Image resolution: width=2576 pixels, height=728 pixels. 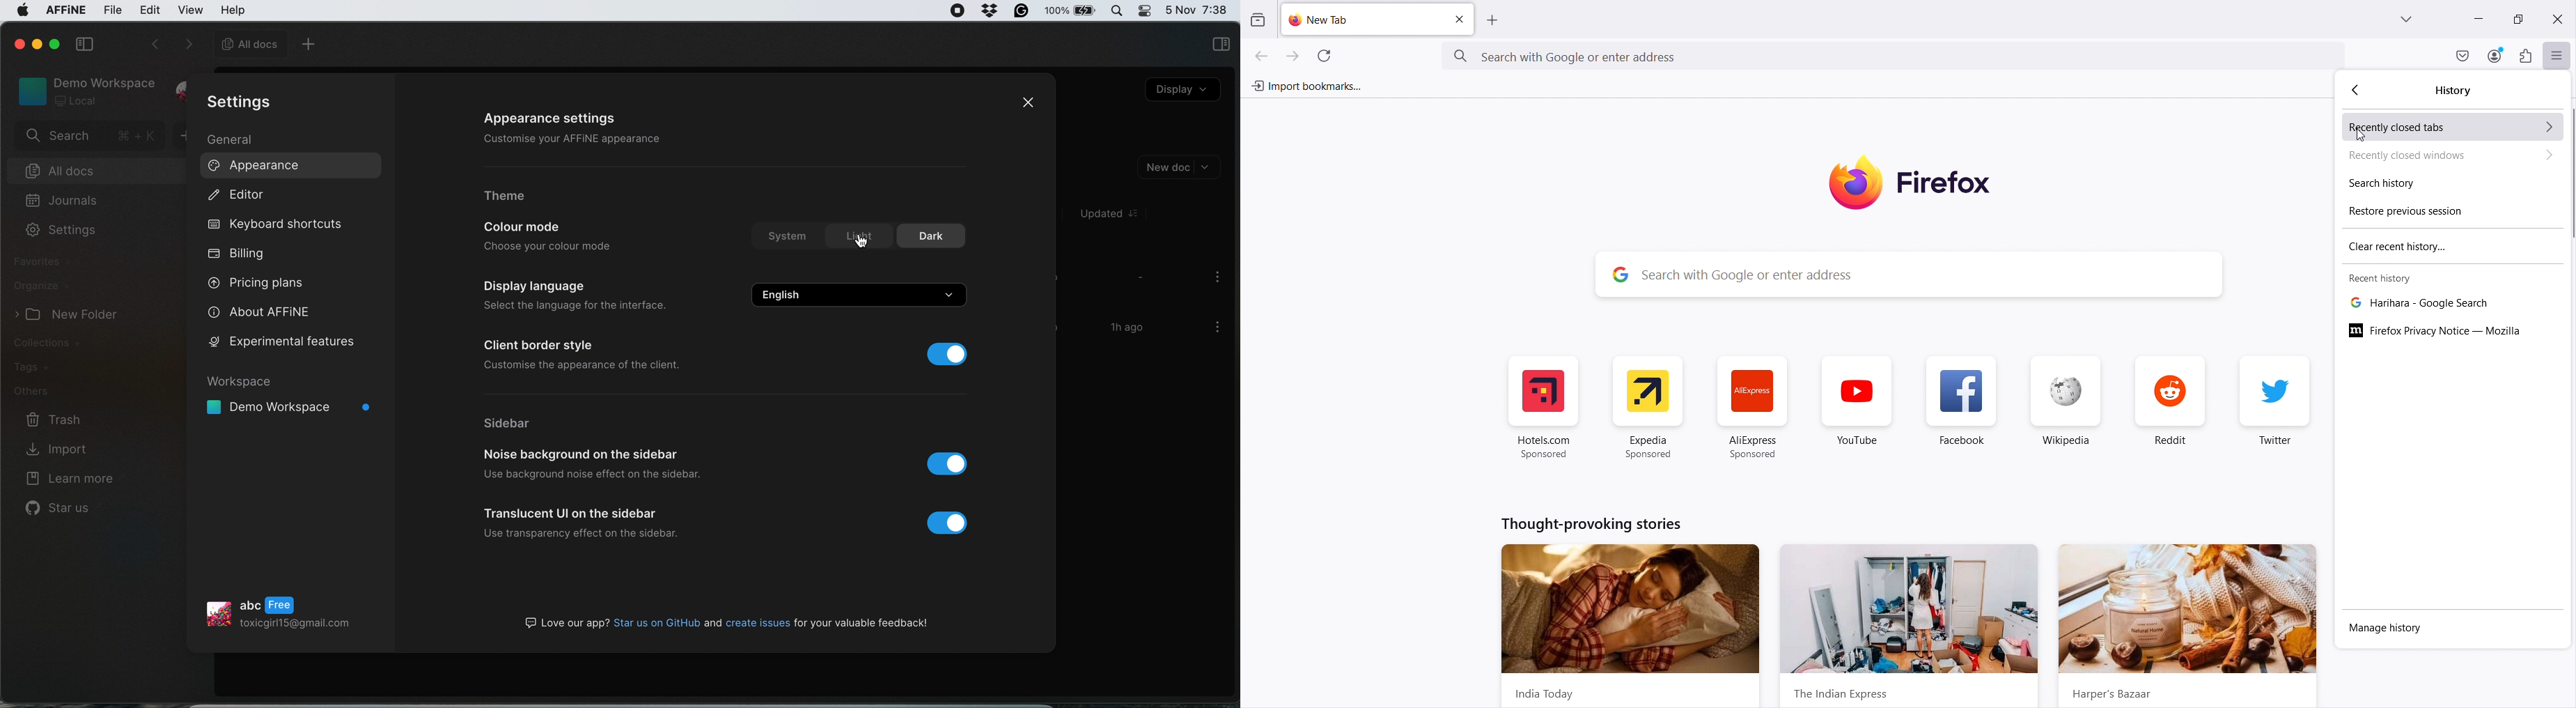 What do you see at coordinates (270, 312) in the screenshot?
I see `about affine` at bounding box center [270, 312].